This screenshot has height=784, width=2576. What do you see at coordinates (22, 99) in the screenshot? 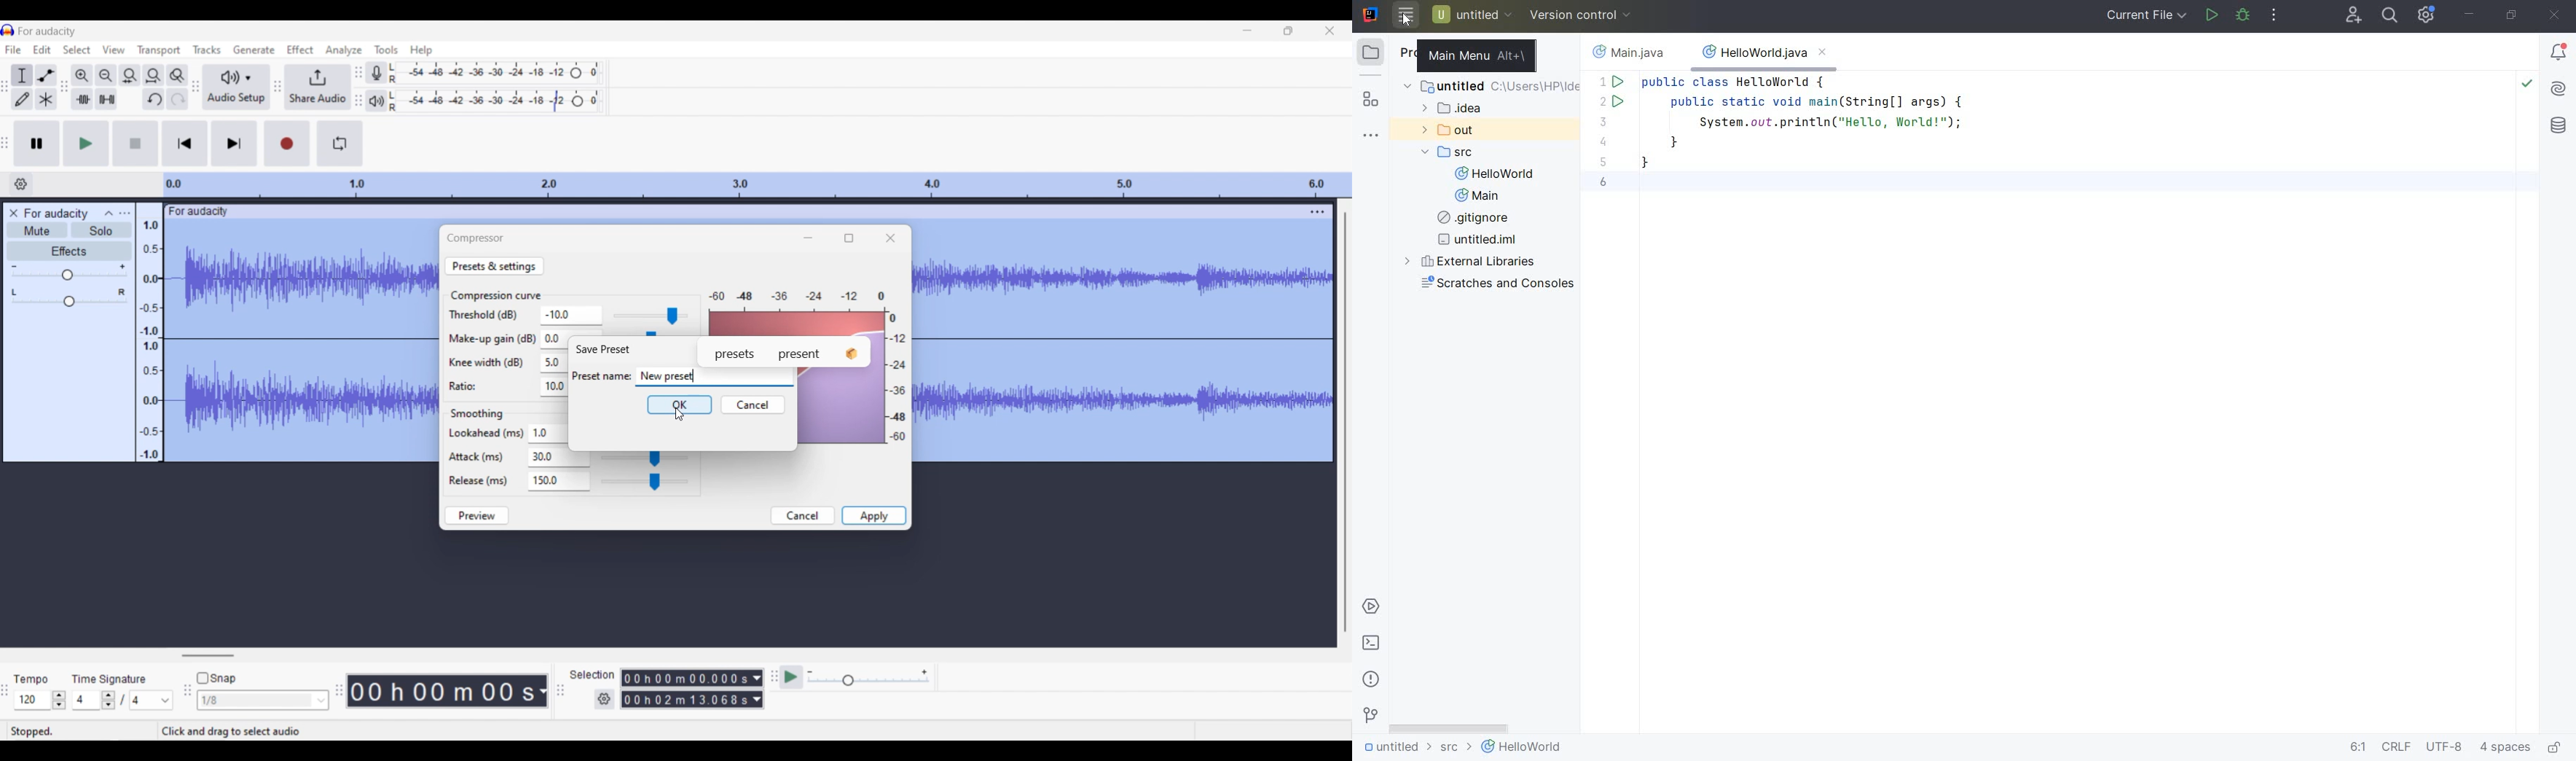
I see `Draw tool` at bounding box center [22, 99].